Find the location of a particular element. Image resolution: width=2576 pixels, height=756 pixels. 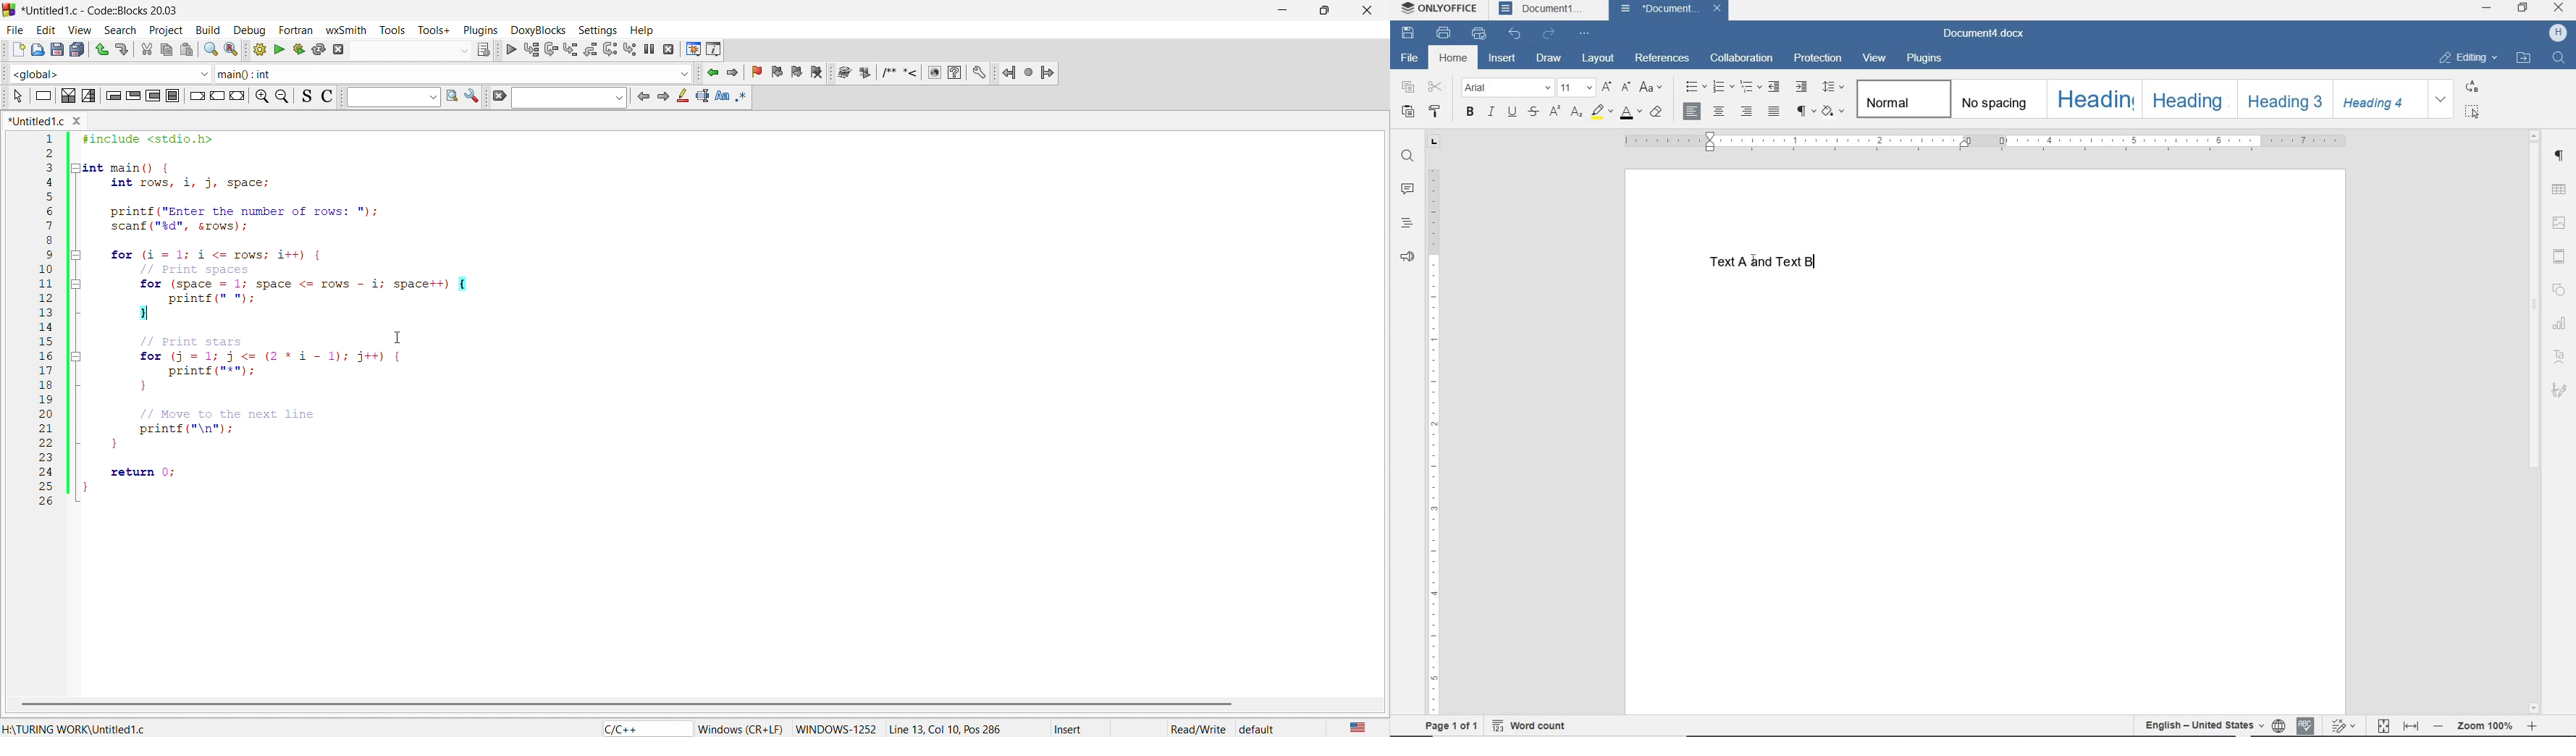

debugging window is located at coordinates (692, 49).